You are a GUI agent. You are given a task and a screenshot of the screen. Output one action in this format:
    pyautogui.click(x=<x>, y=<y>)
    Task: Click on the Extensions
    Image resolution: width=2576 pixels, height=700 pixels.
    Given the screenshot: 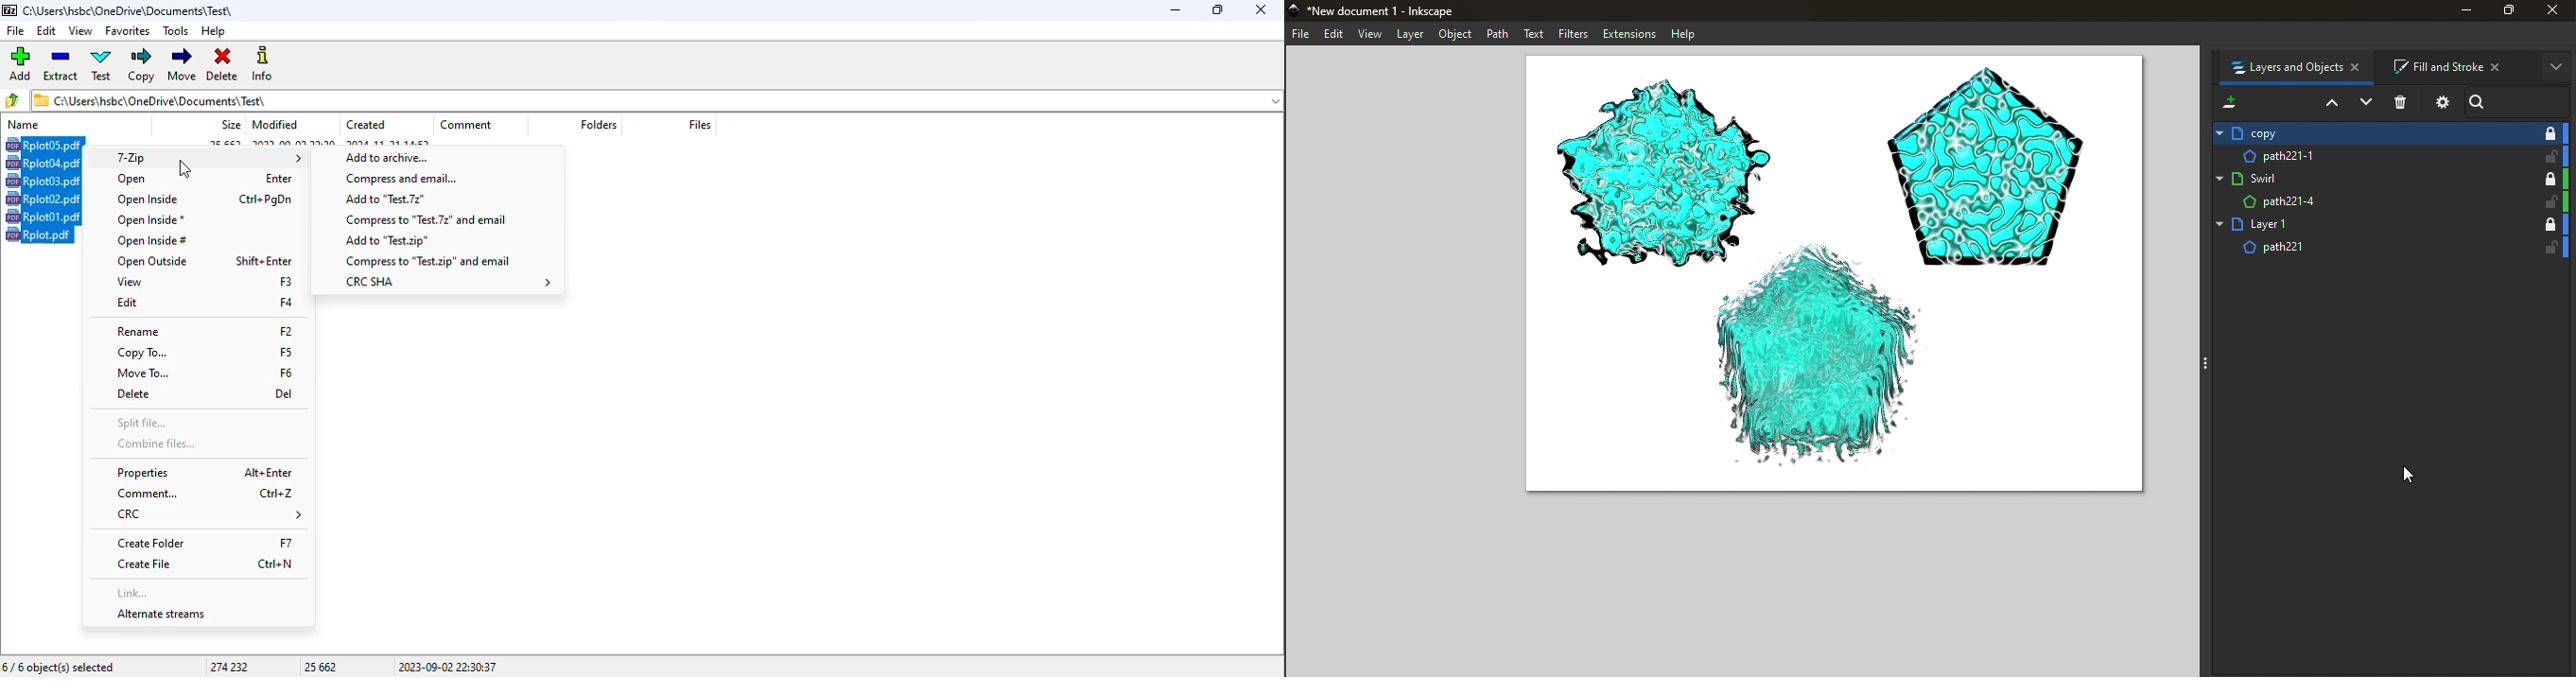 What is the action you would take?
    pyautogui.click(x=1627, y=34)
    